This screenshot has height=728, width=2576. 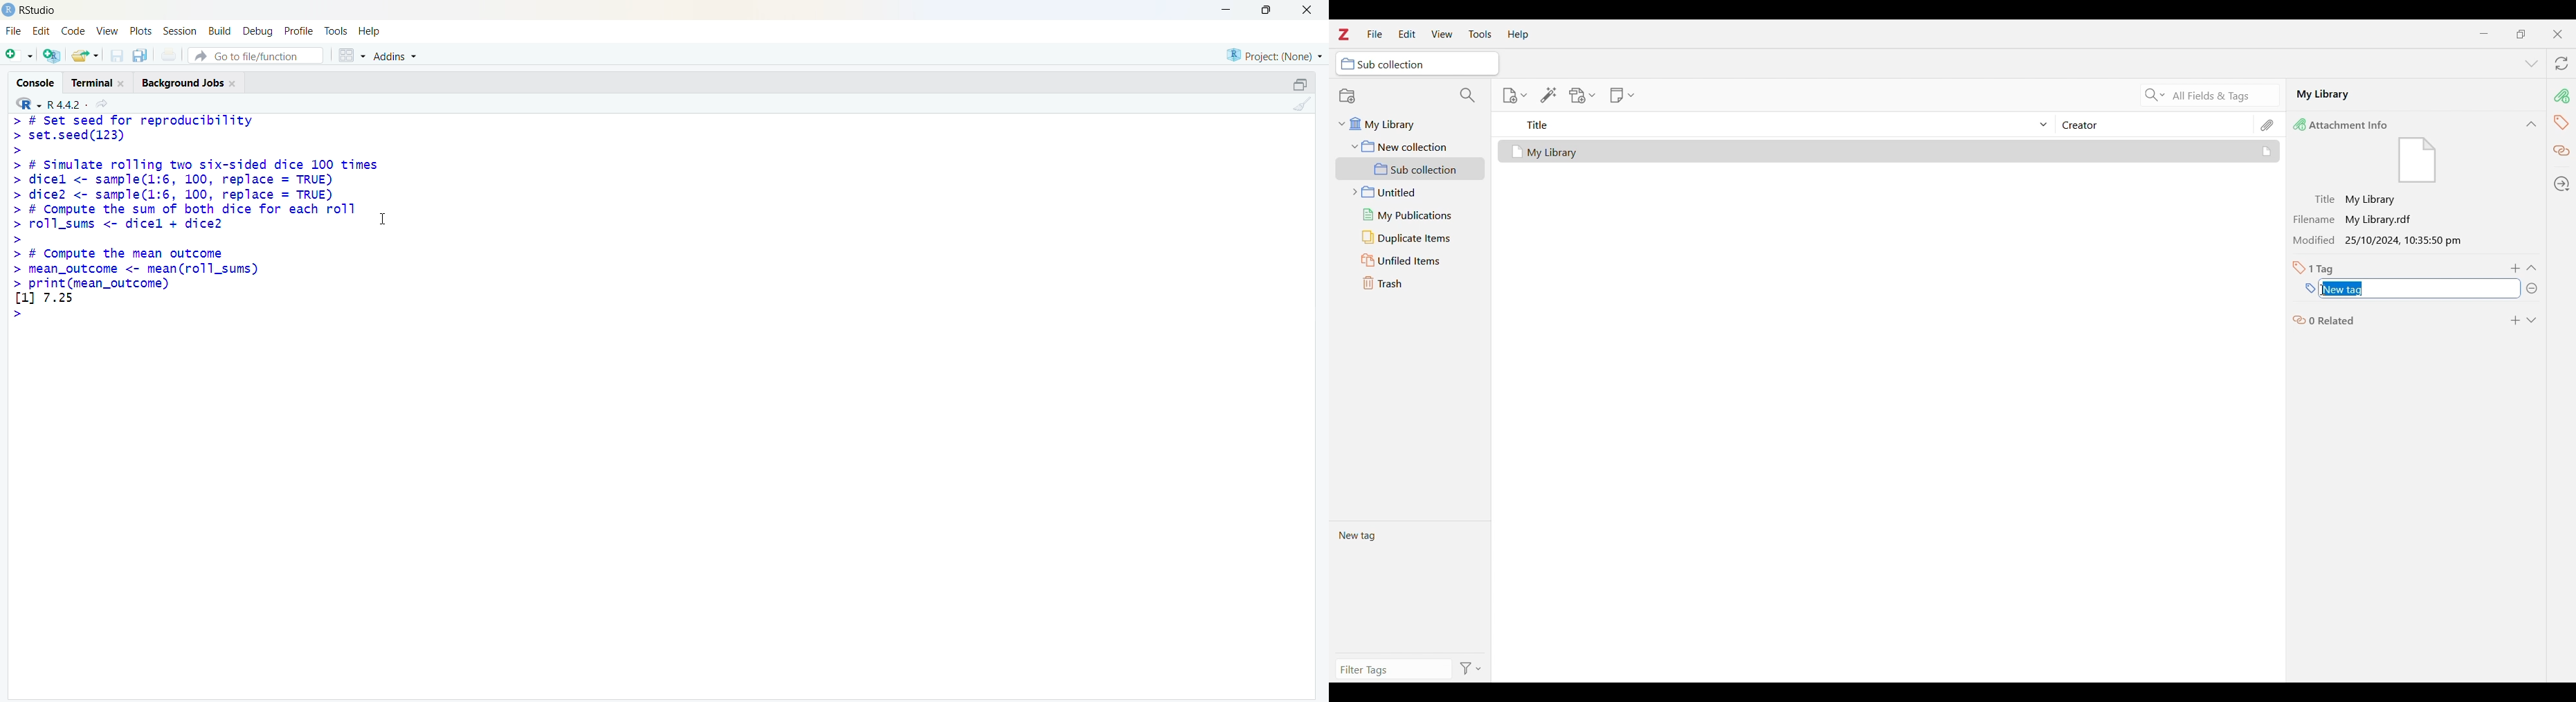 What do you see at coordinates (255, 55) in the screenshot?
I see `go to file/function` at bounding box center [255, 55].